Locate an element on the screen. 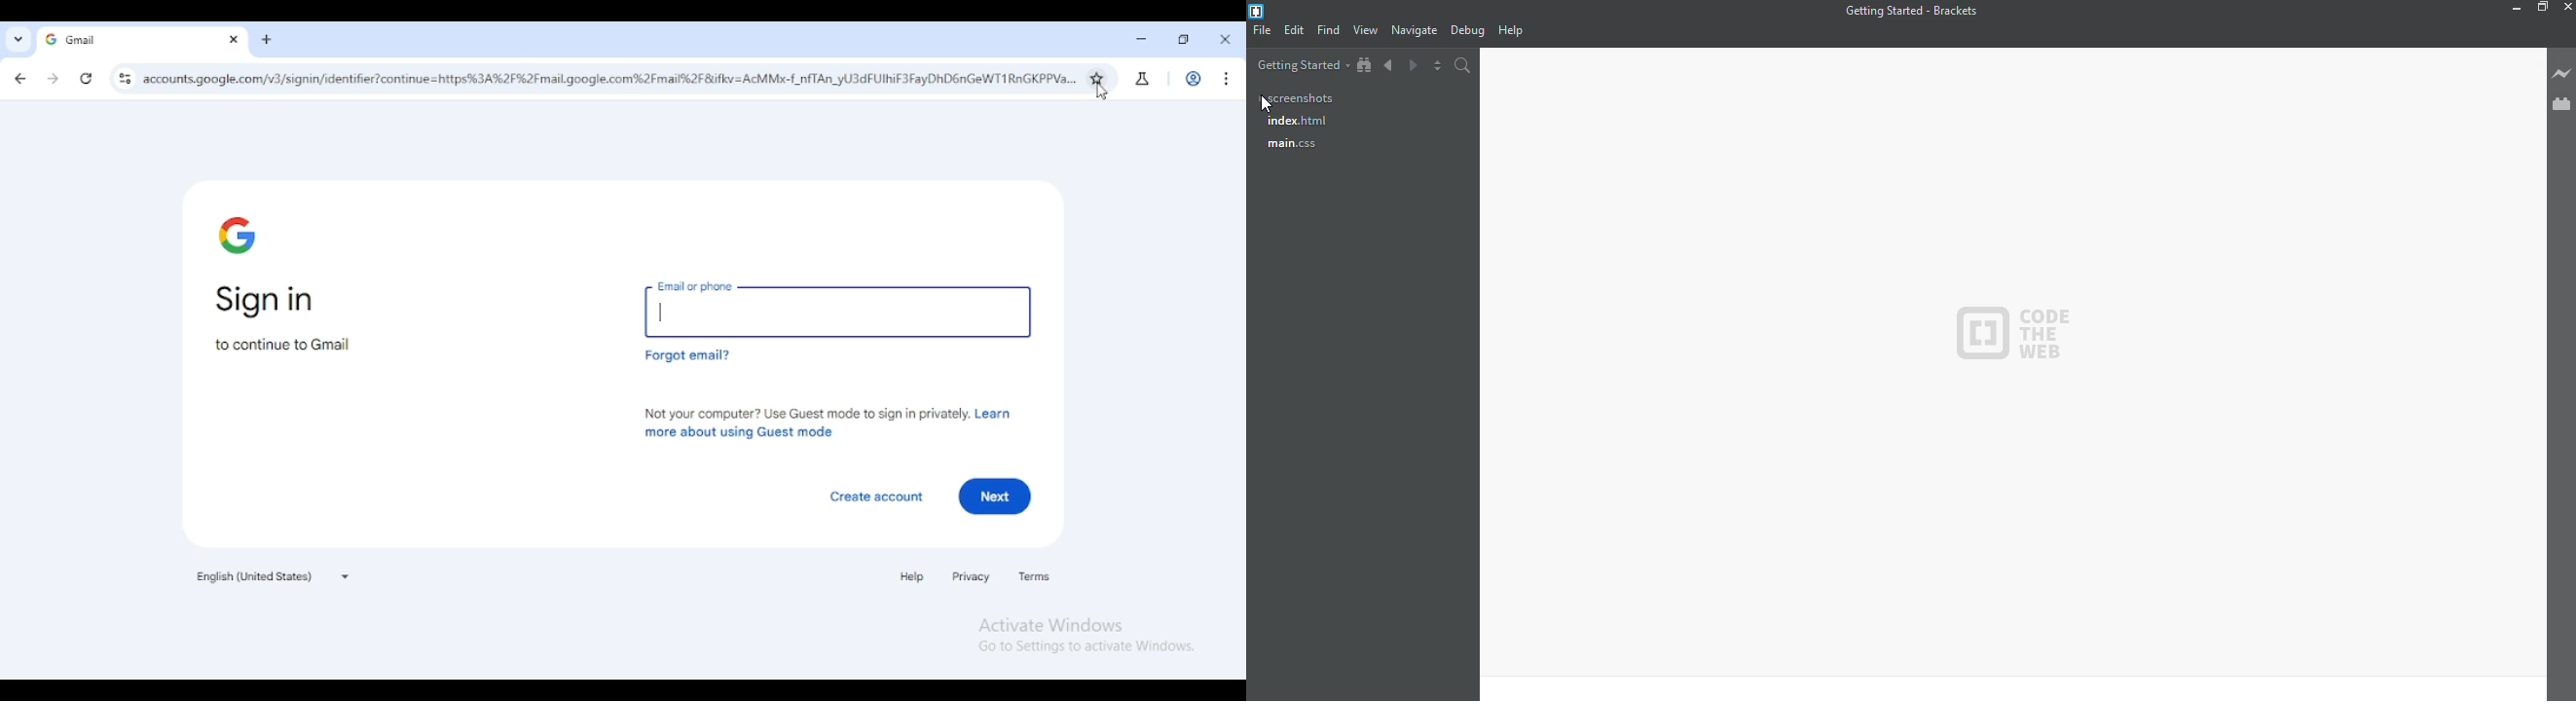  email or phone is located at coordinates (837, 306).